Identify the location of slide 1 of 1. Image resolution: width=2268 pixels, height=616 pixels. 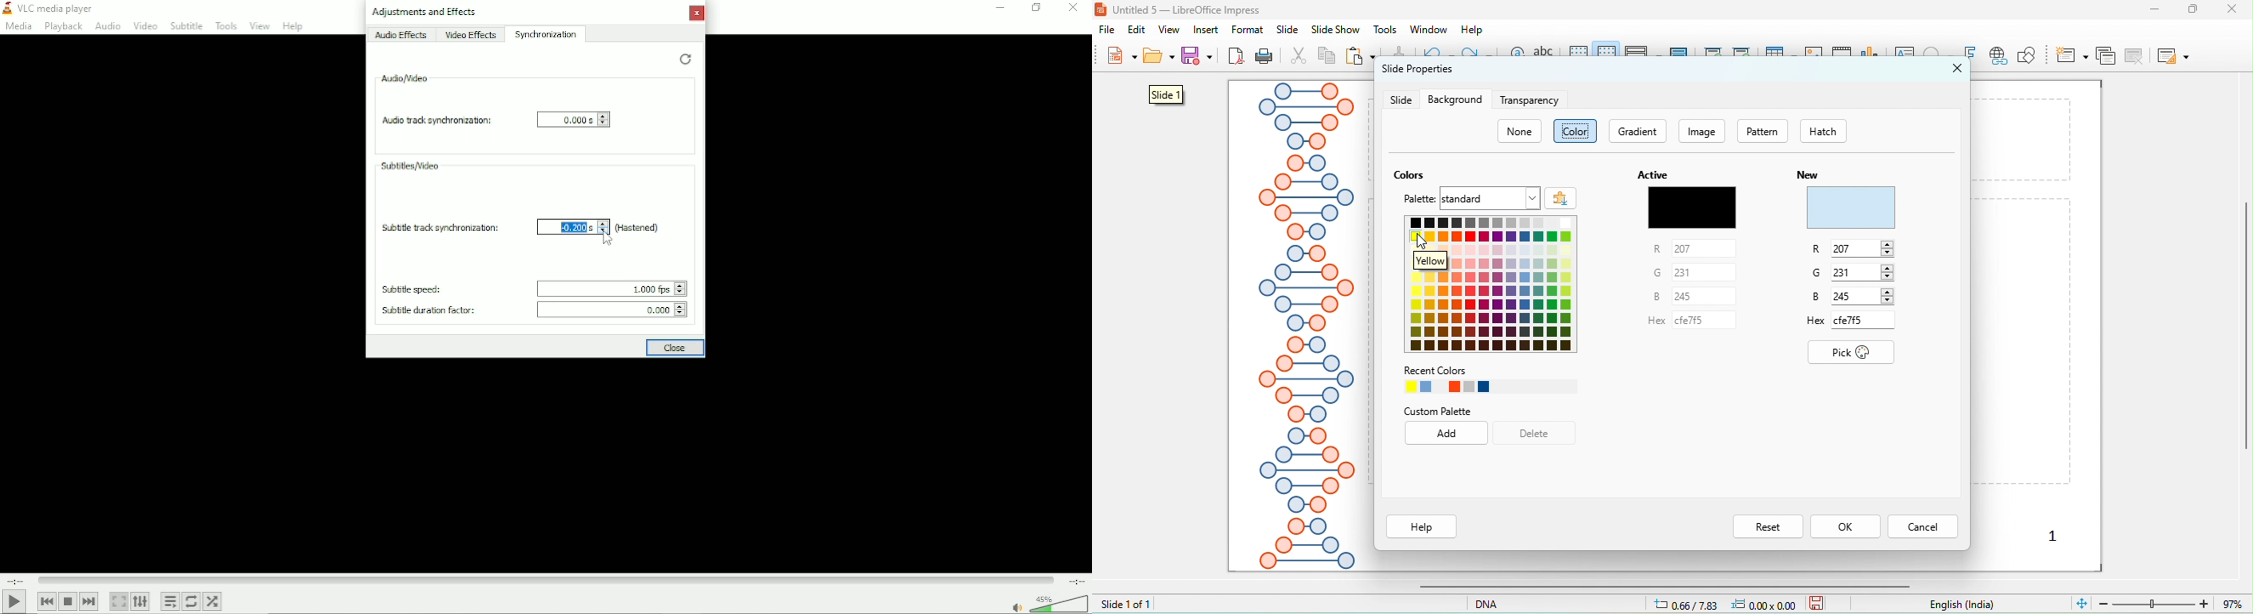
(1126, 603).